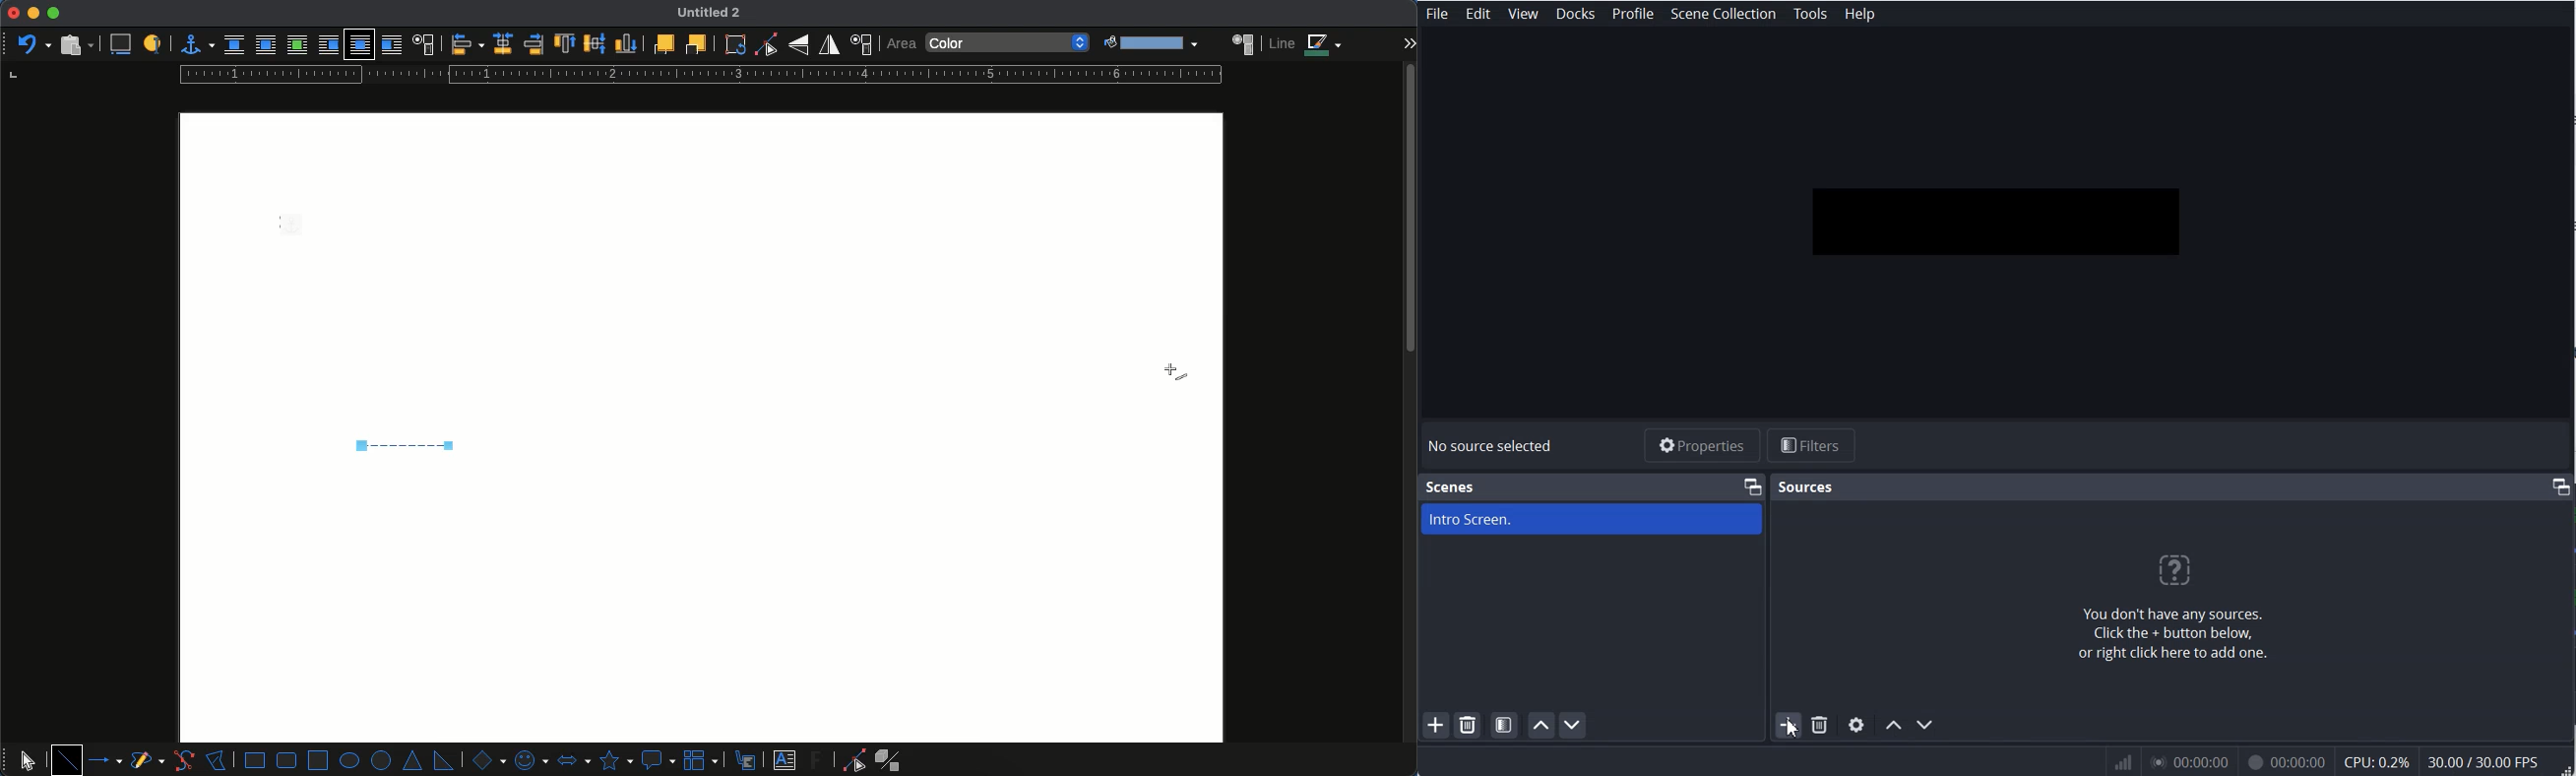  Describe the element at coordinates (1452, 487) in the screenshot. I see `Scene` at that location.